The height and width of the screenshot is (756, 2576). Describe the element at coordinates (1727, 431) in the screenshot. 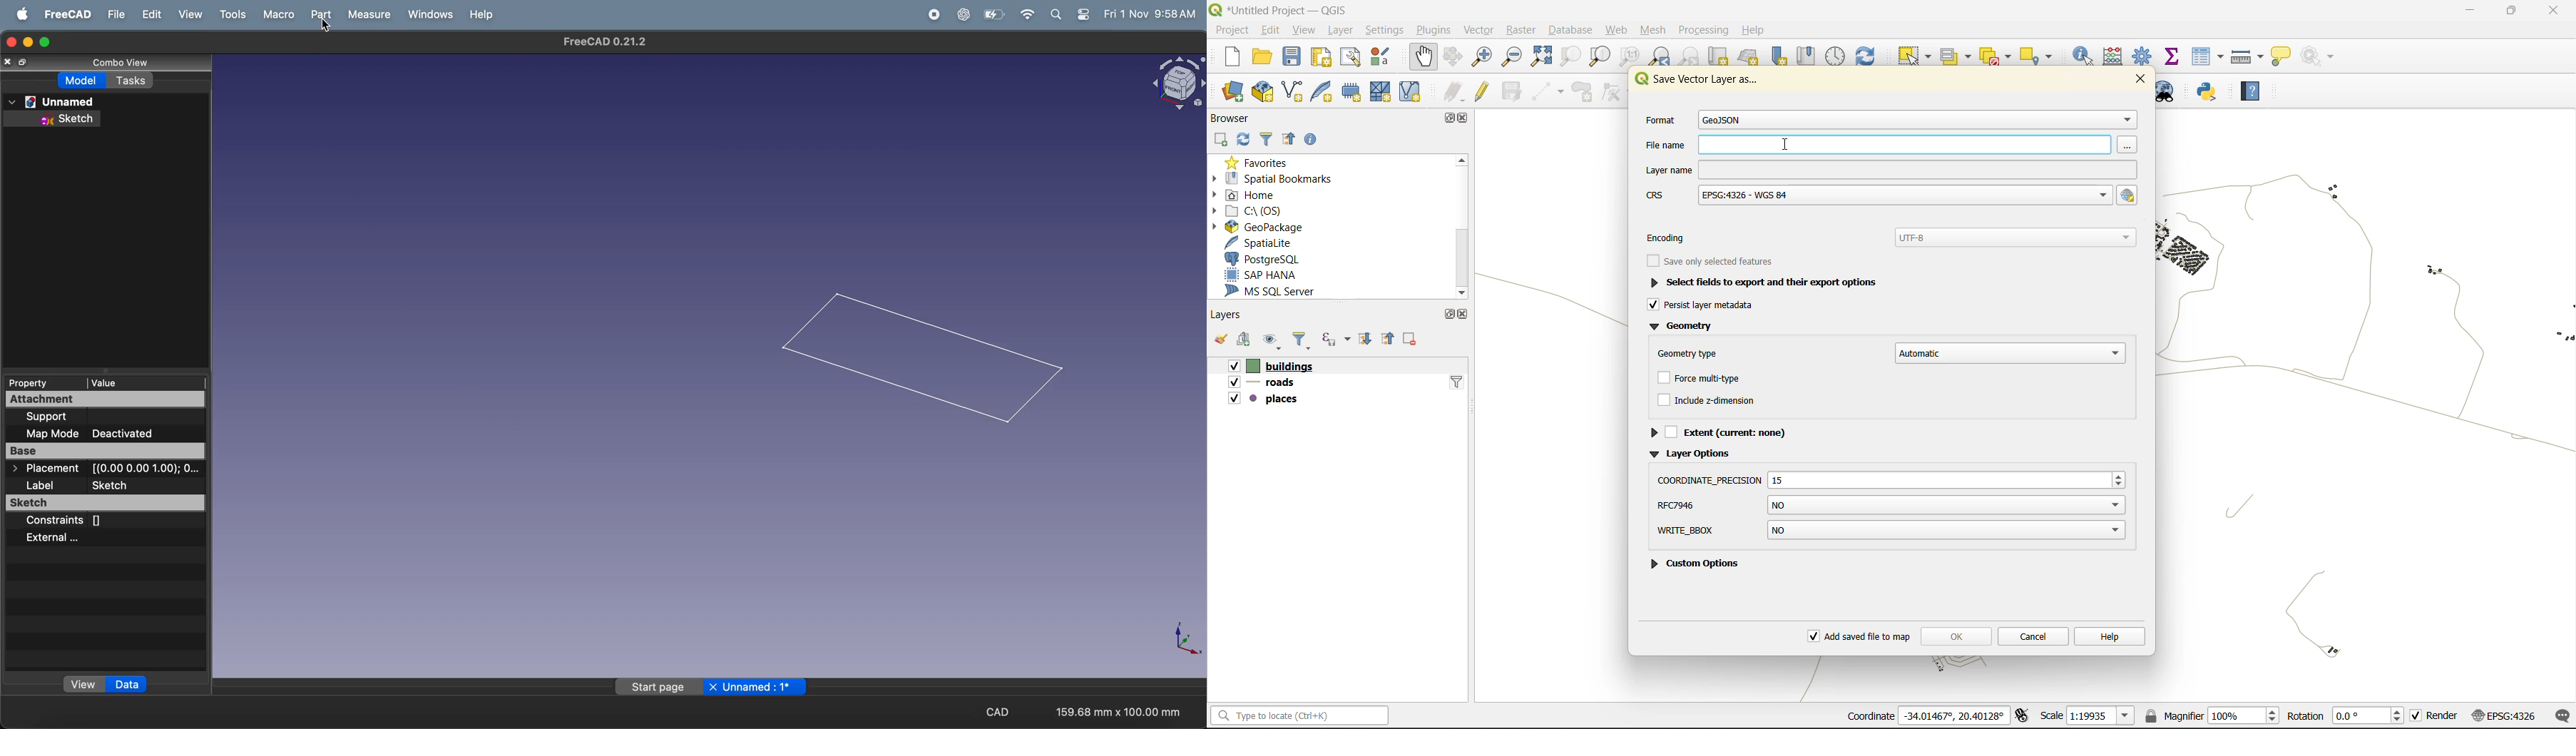

I see `extent` at that location.